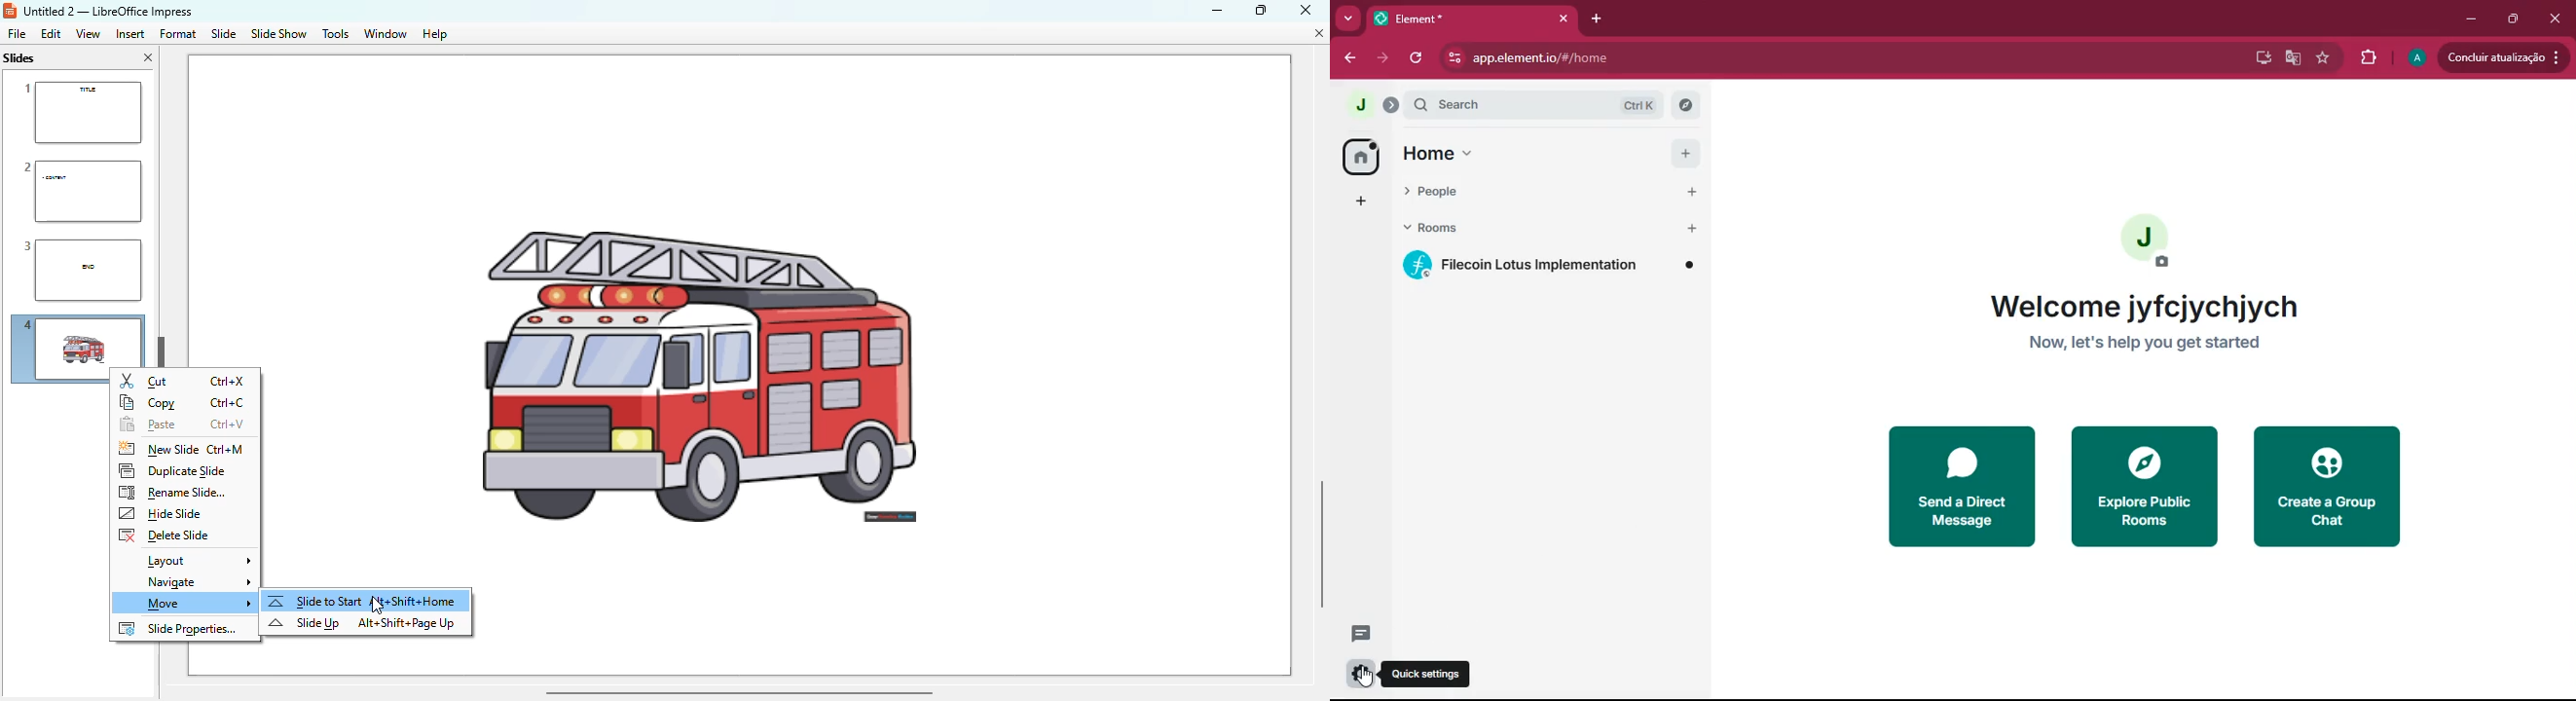  I want to click on slide 4, so click(58, 352).